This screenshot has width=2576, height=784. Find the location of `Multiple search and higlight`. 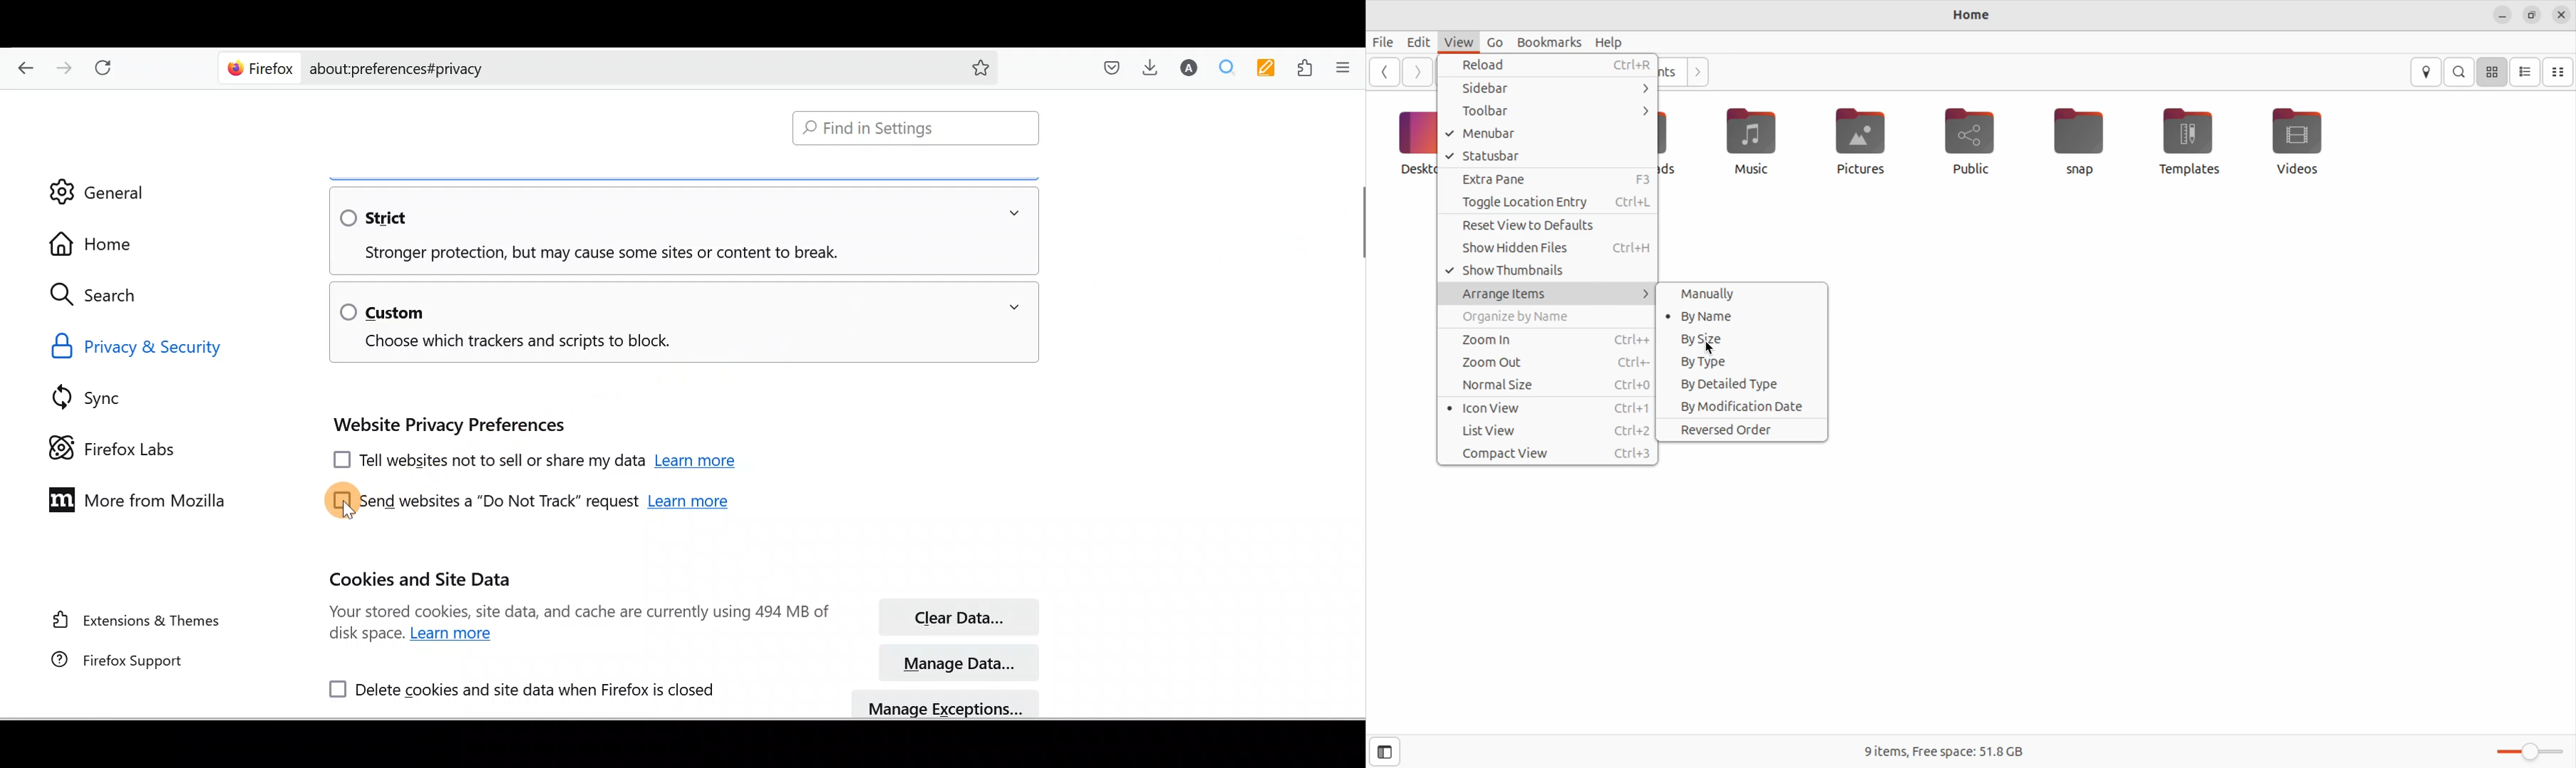

Multiple search and higlight is located at coordinates (1223, 66).